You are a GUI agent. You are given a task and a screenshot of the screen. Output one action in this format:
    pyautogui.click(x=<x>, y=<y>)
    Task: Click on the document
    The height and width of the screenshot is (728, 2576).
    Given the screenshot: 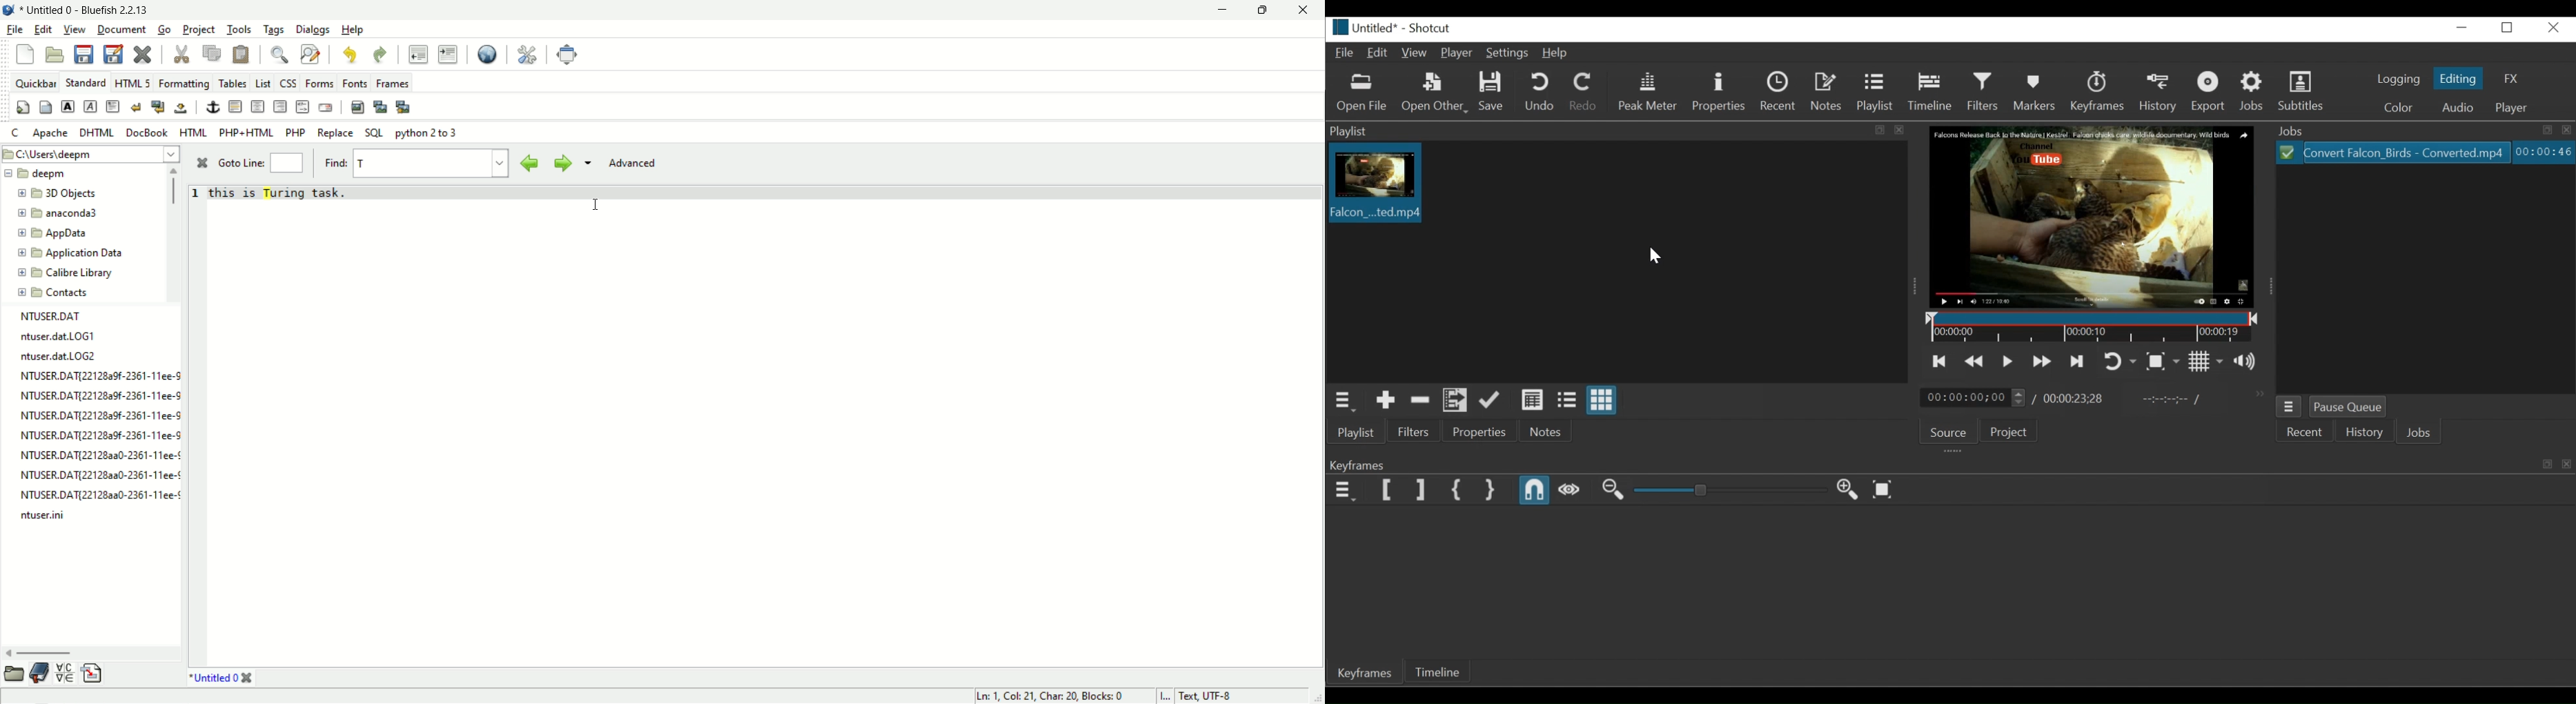 What is the action you would take?
    pyautogui.click(x=121, y=28)
    